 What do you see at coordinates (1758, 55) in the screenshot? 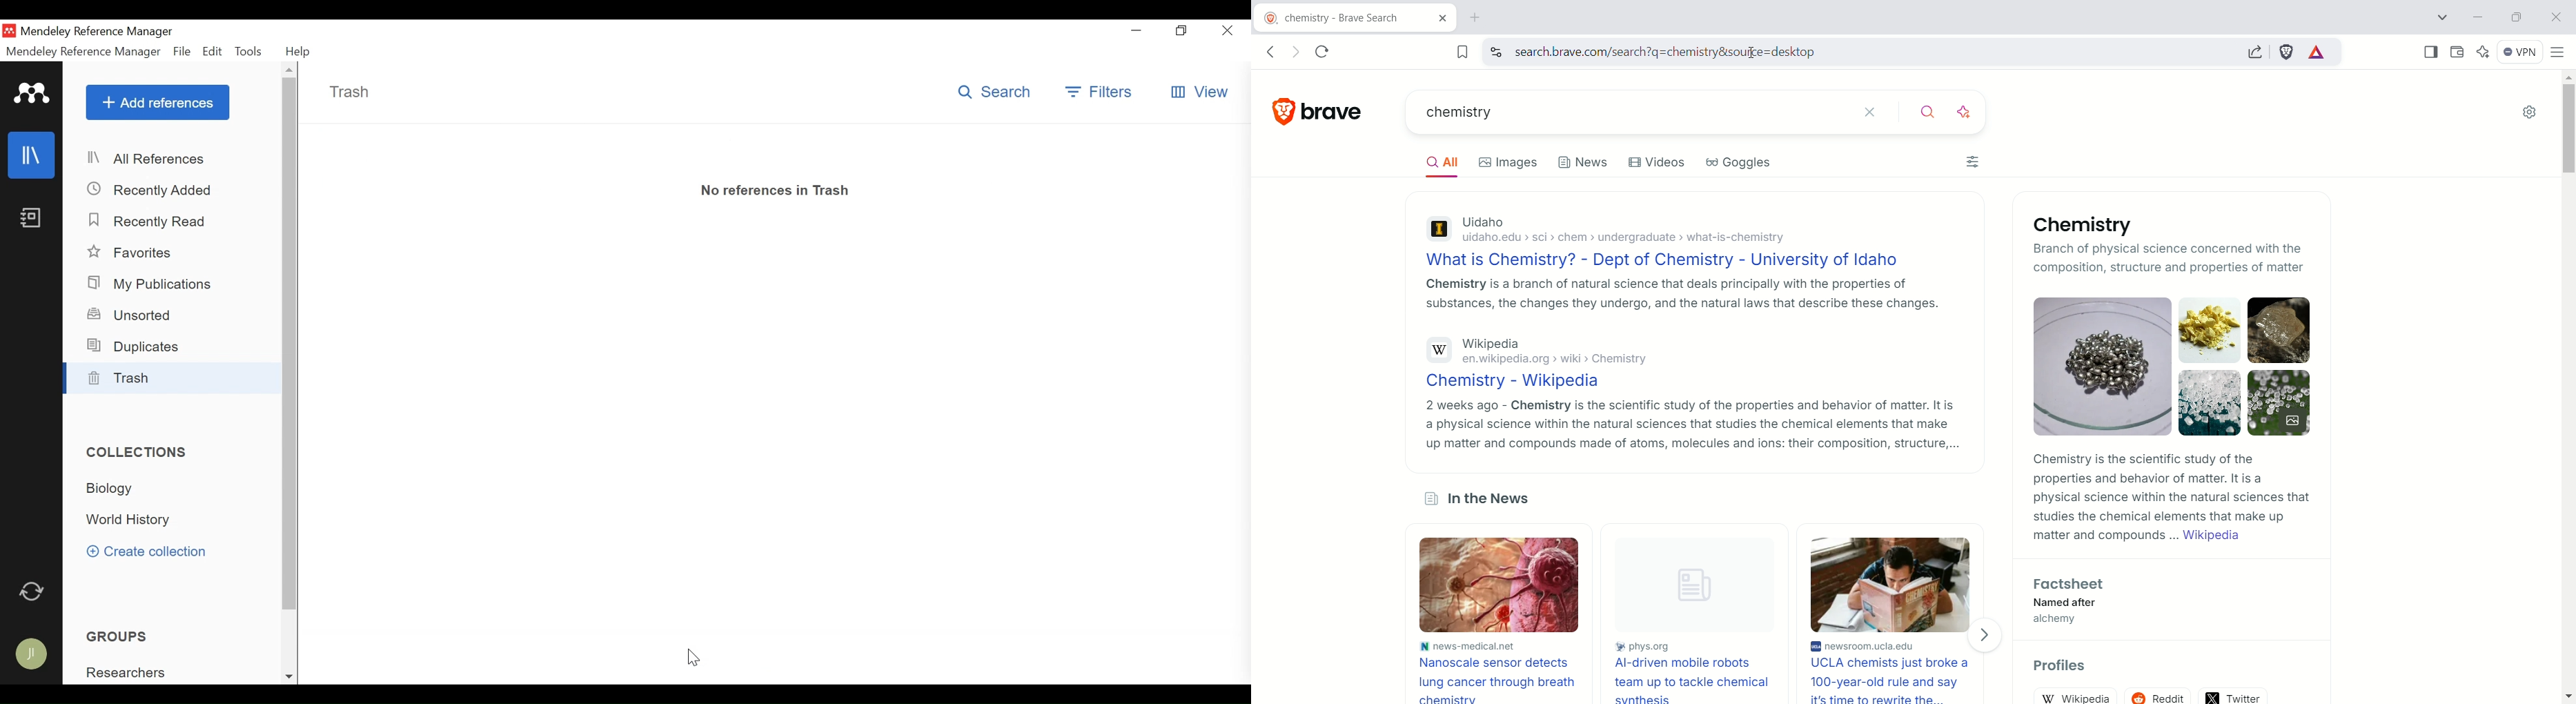
I see `Ibeam cursor` at bounding box center [1758, 55].